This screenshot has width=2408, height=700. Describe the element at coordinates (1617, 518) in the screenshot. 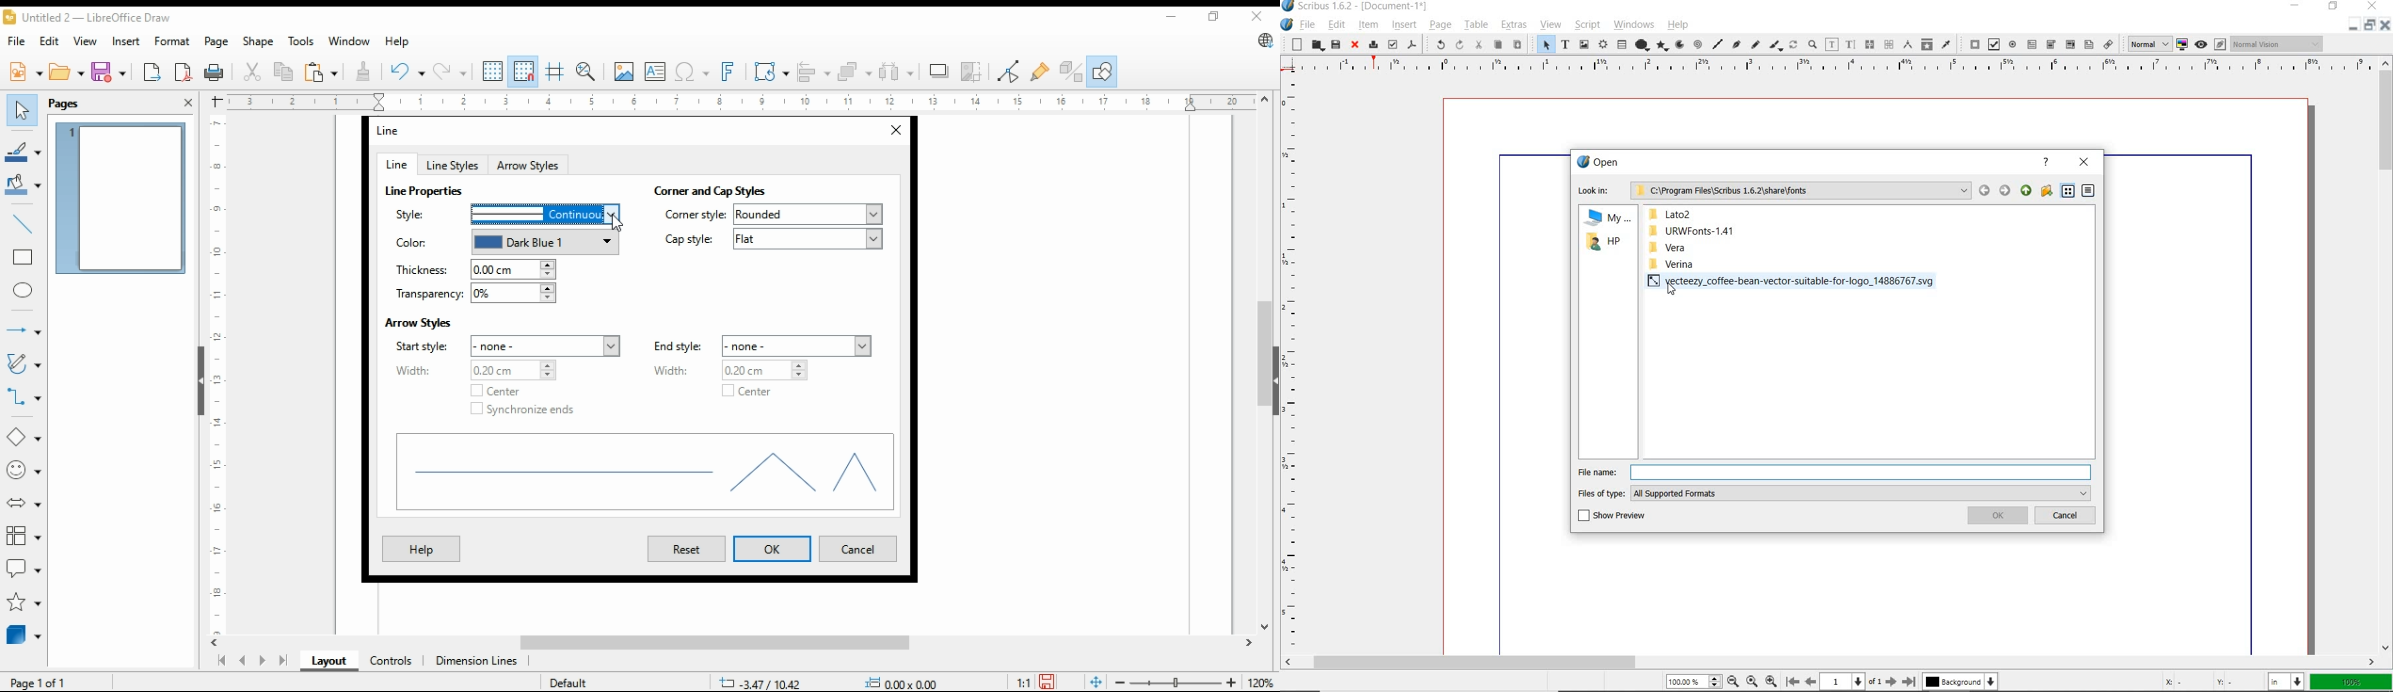

I see `show preview` at that location.